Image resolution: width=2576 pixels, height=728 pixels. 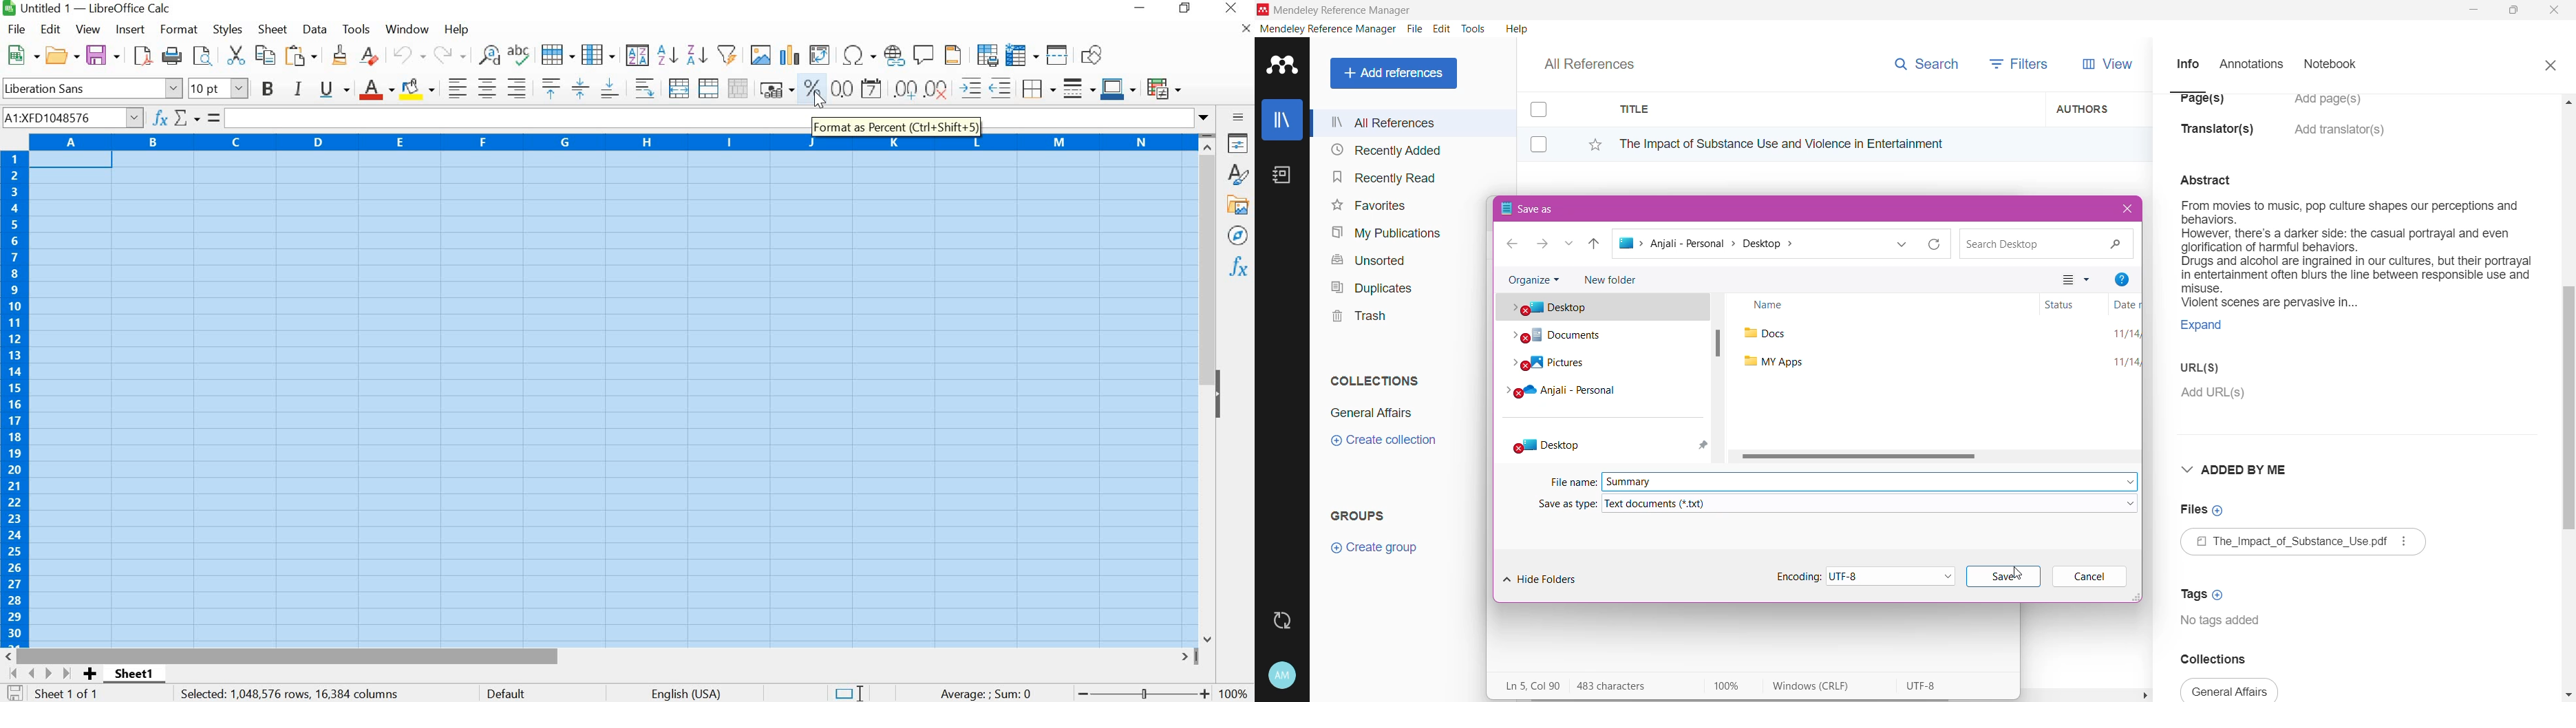 What do you see at coordinates (1239, 206) in the screenshot?
I see `Gallery` at bounding box center [1239, 206].